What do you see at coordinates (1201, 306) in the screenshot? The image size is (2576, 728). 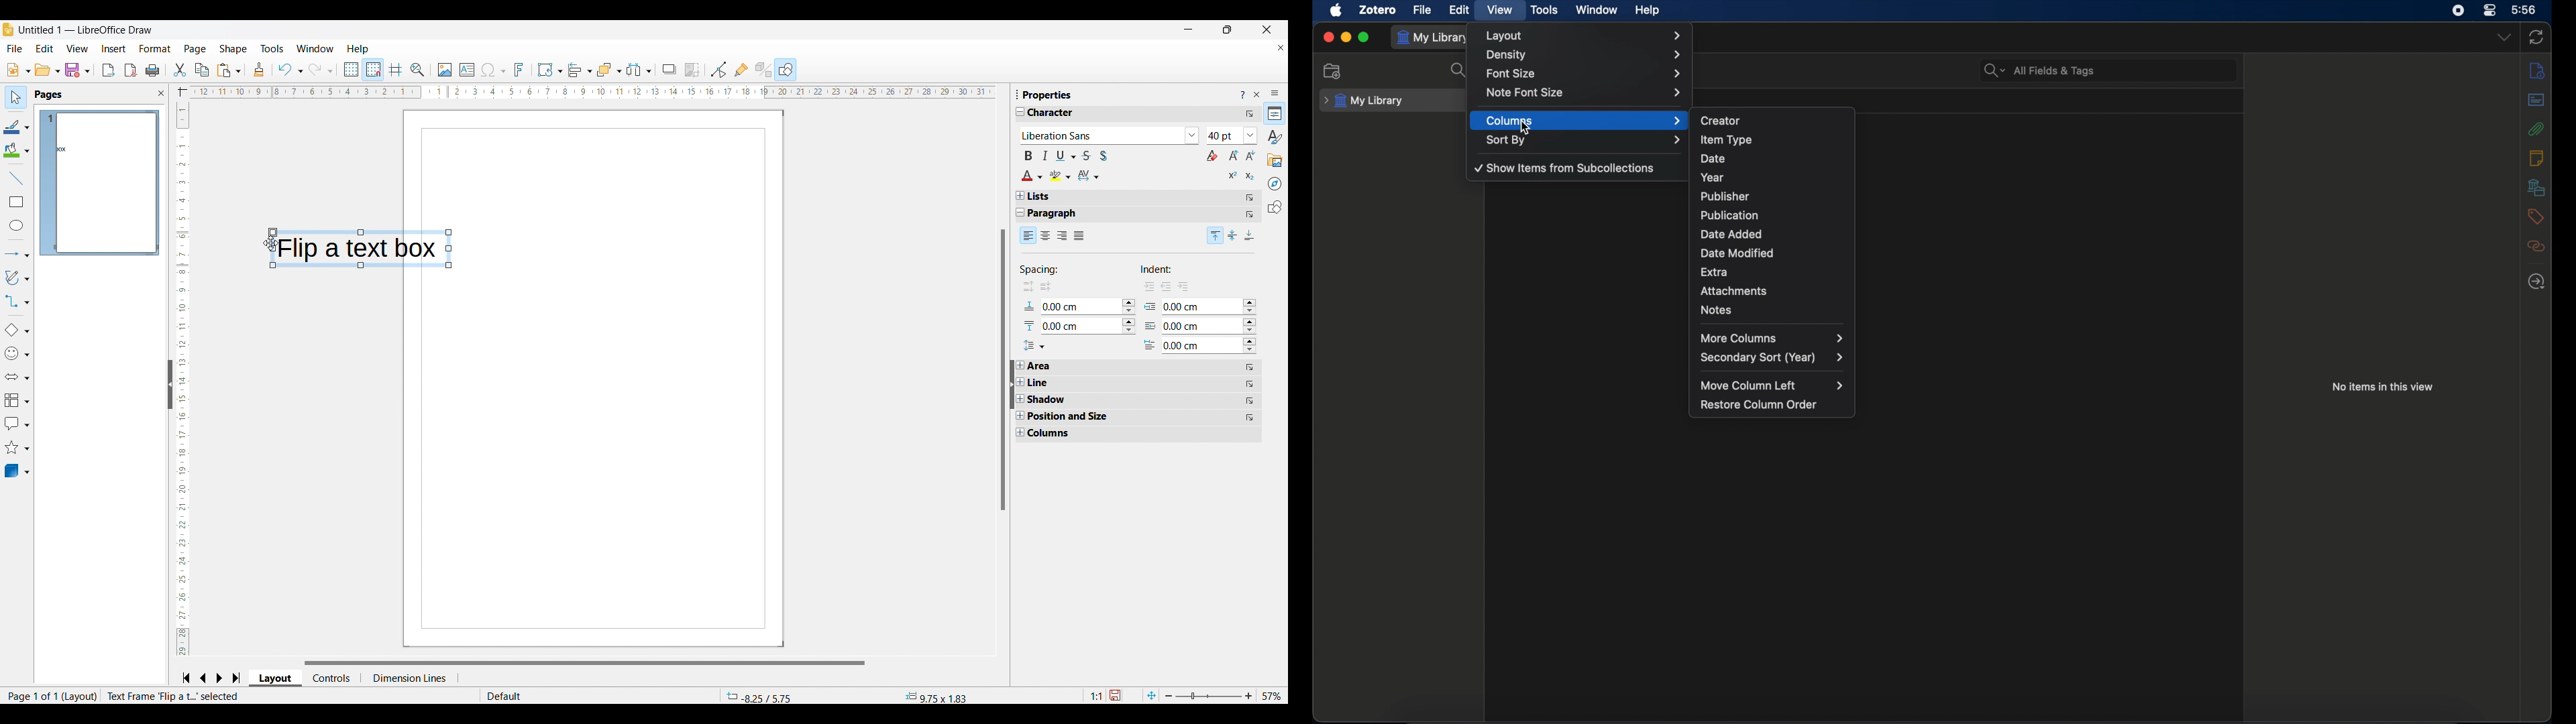 I see `Type in respective indent` at bounding box center [1201, 306].